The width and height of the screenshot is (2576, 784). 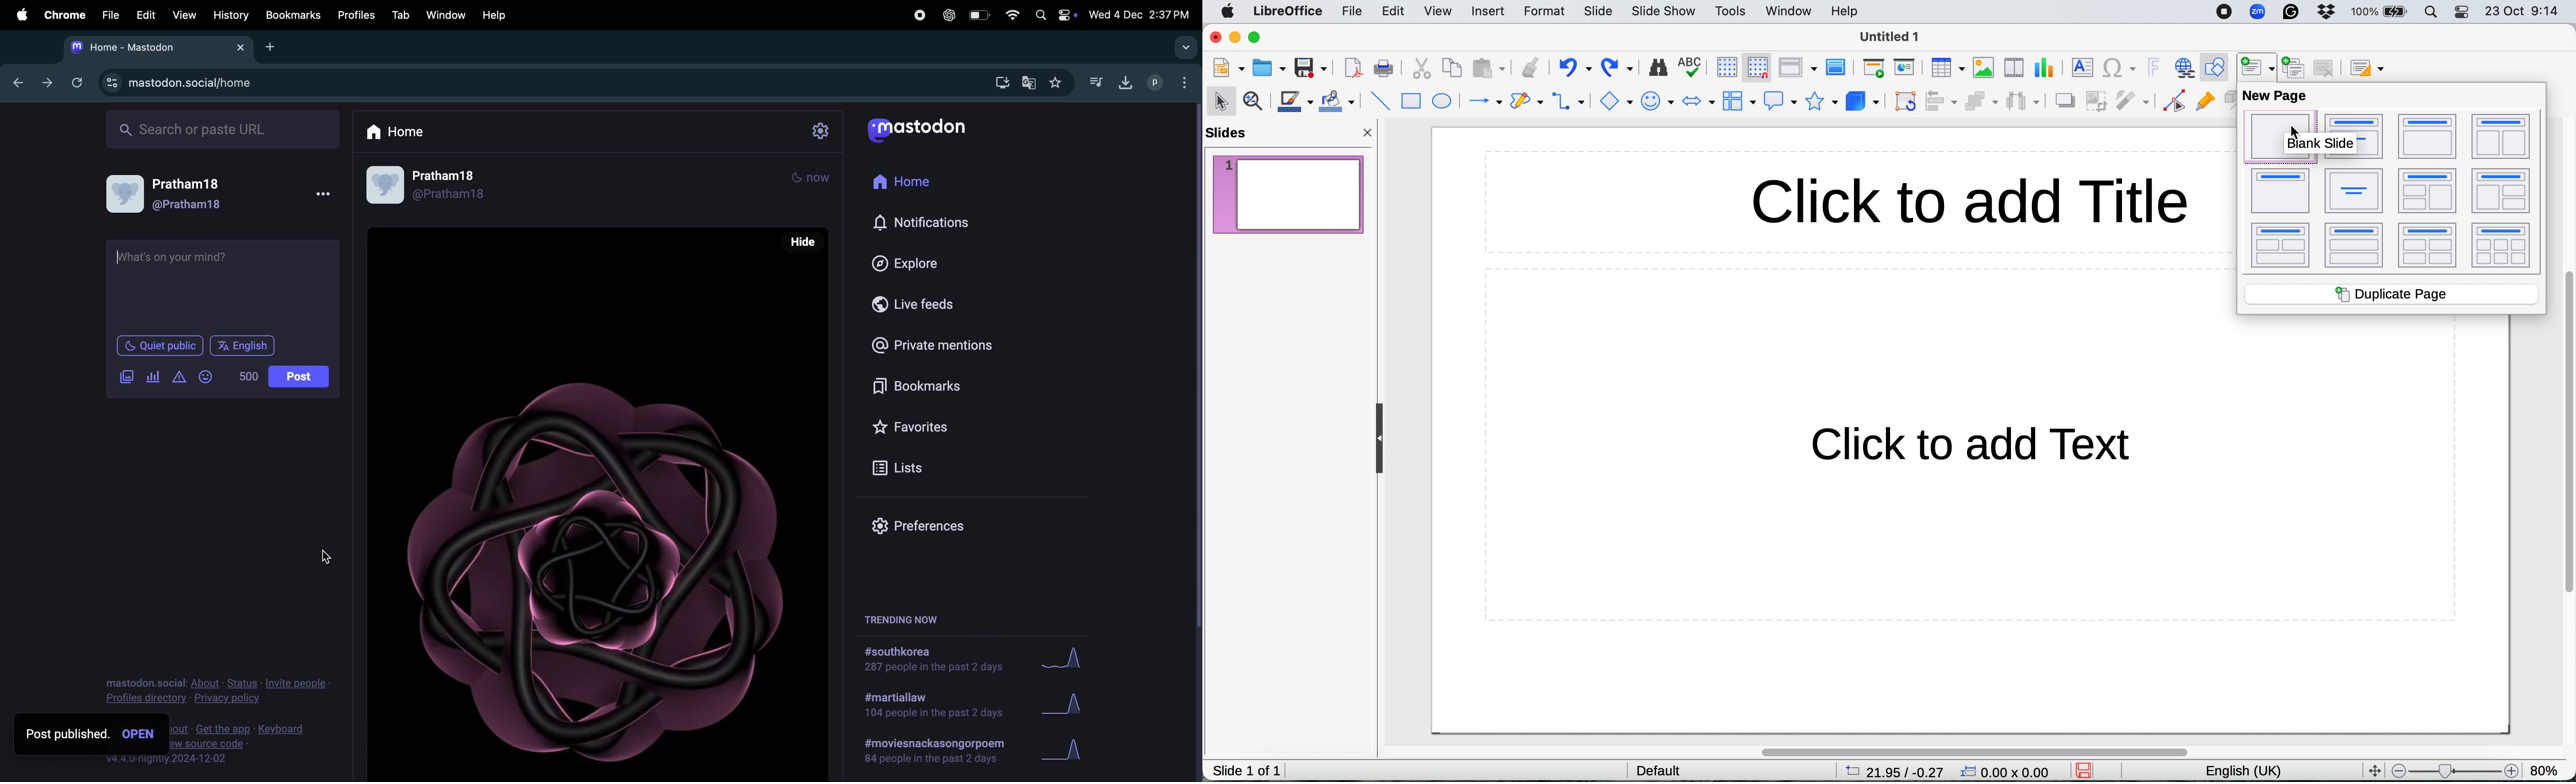 What do you see at coordinates (1170, 81) in the screenshot?
I see `chrome profiles` at bounding box center [1170, 81].